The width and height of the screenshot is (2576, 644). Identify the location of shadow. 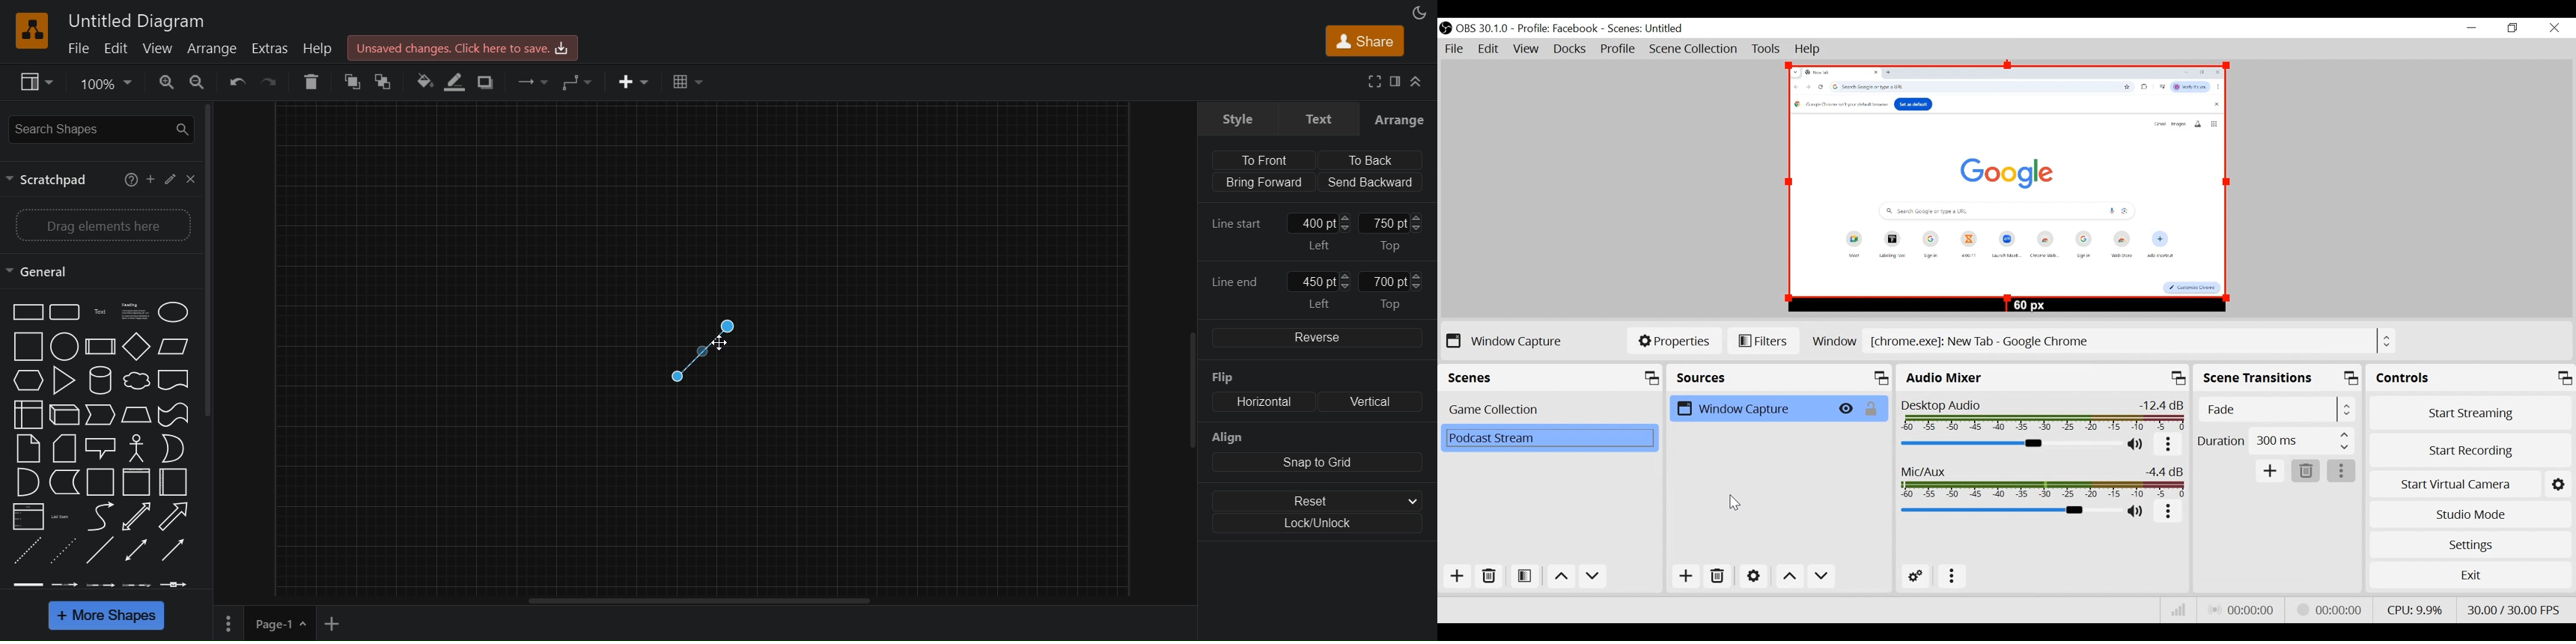
(484, 82).